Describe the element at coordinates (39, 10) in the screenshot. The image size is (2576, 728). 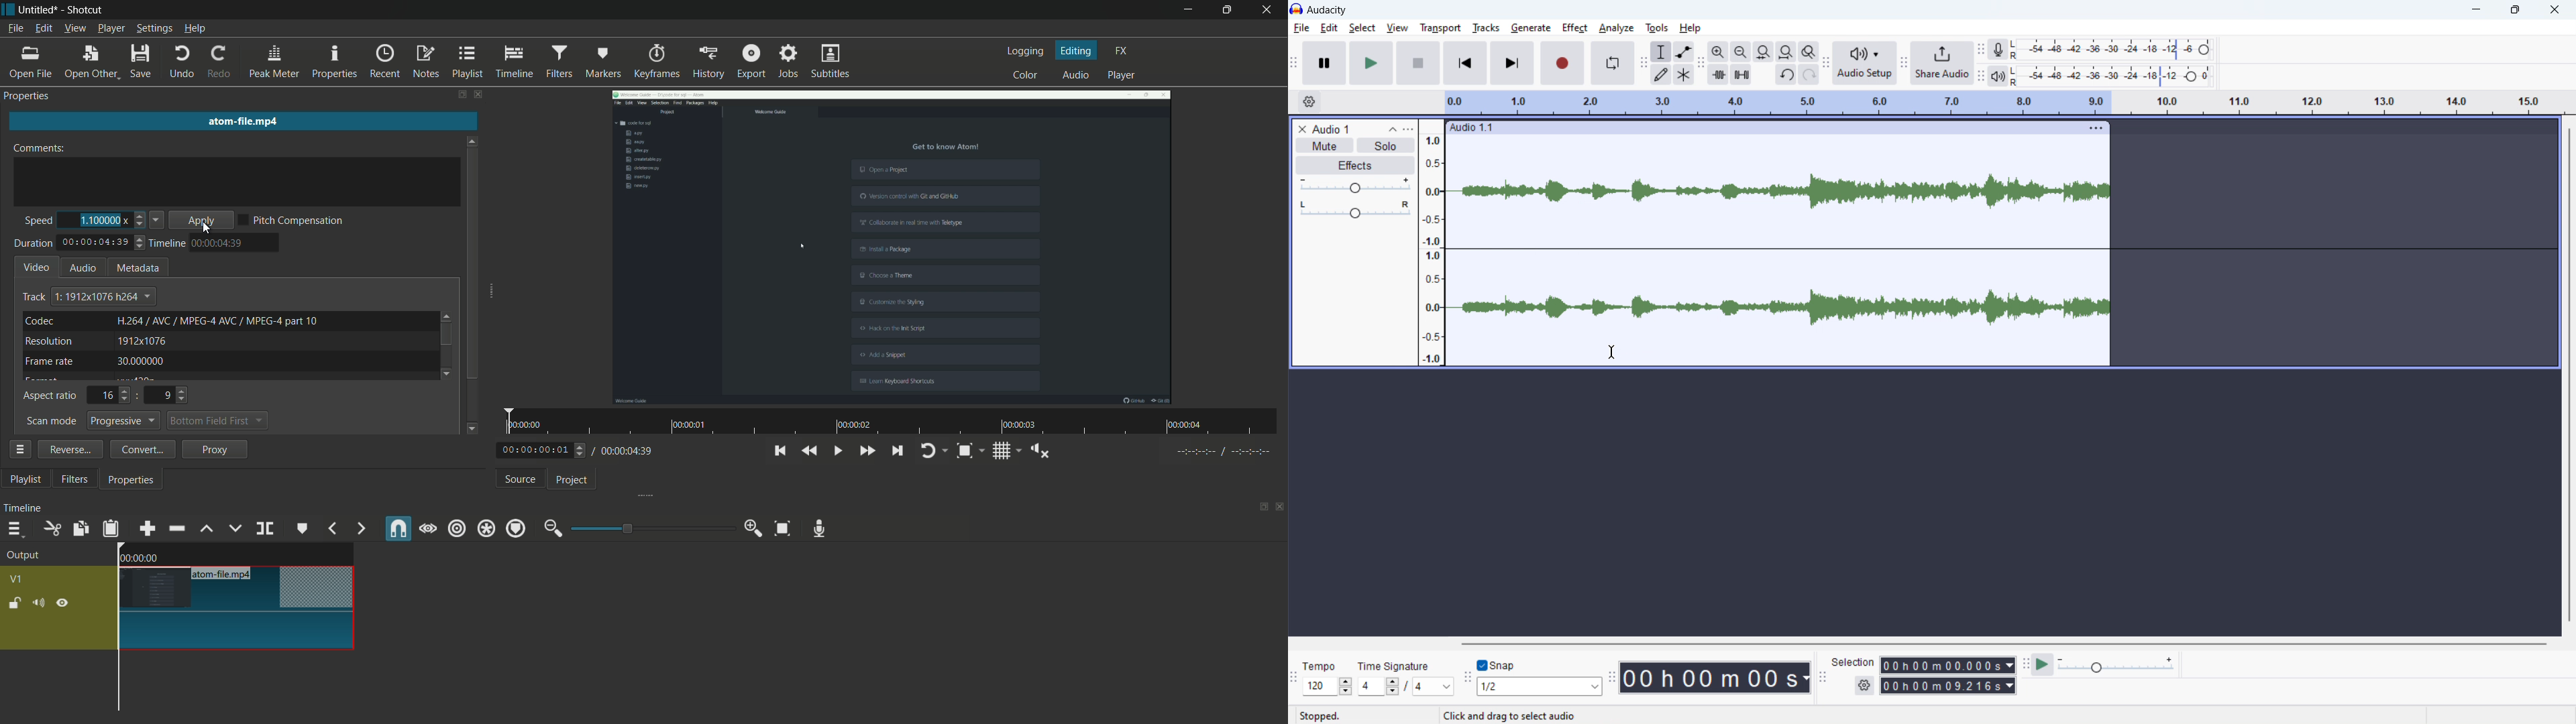
I see `project name` at that location.